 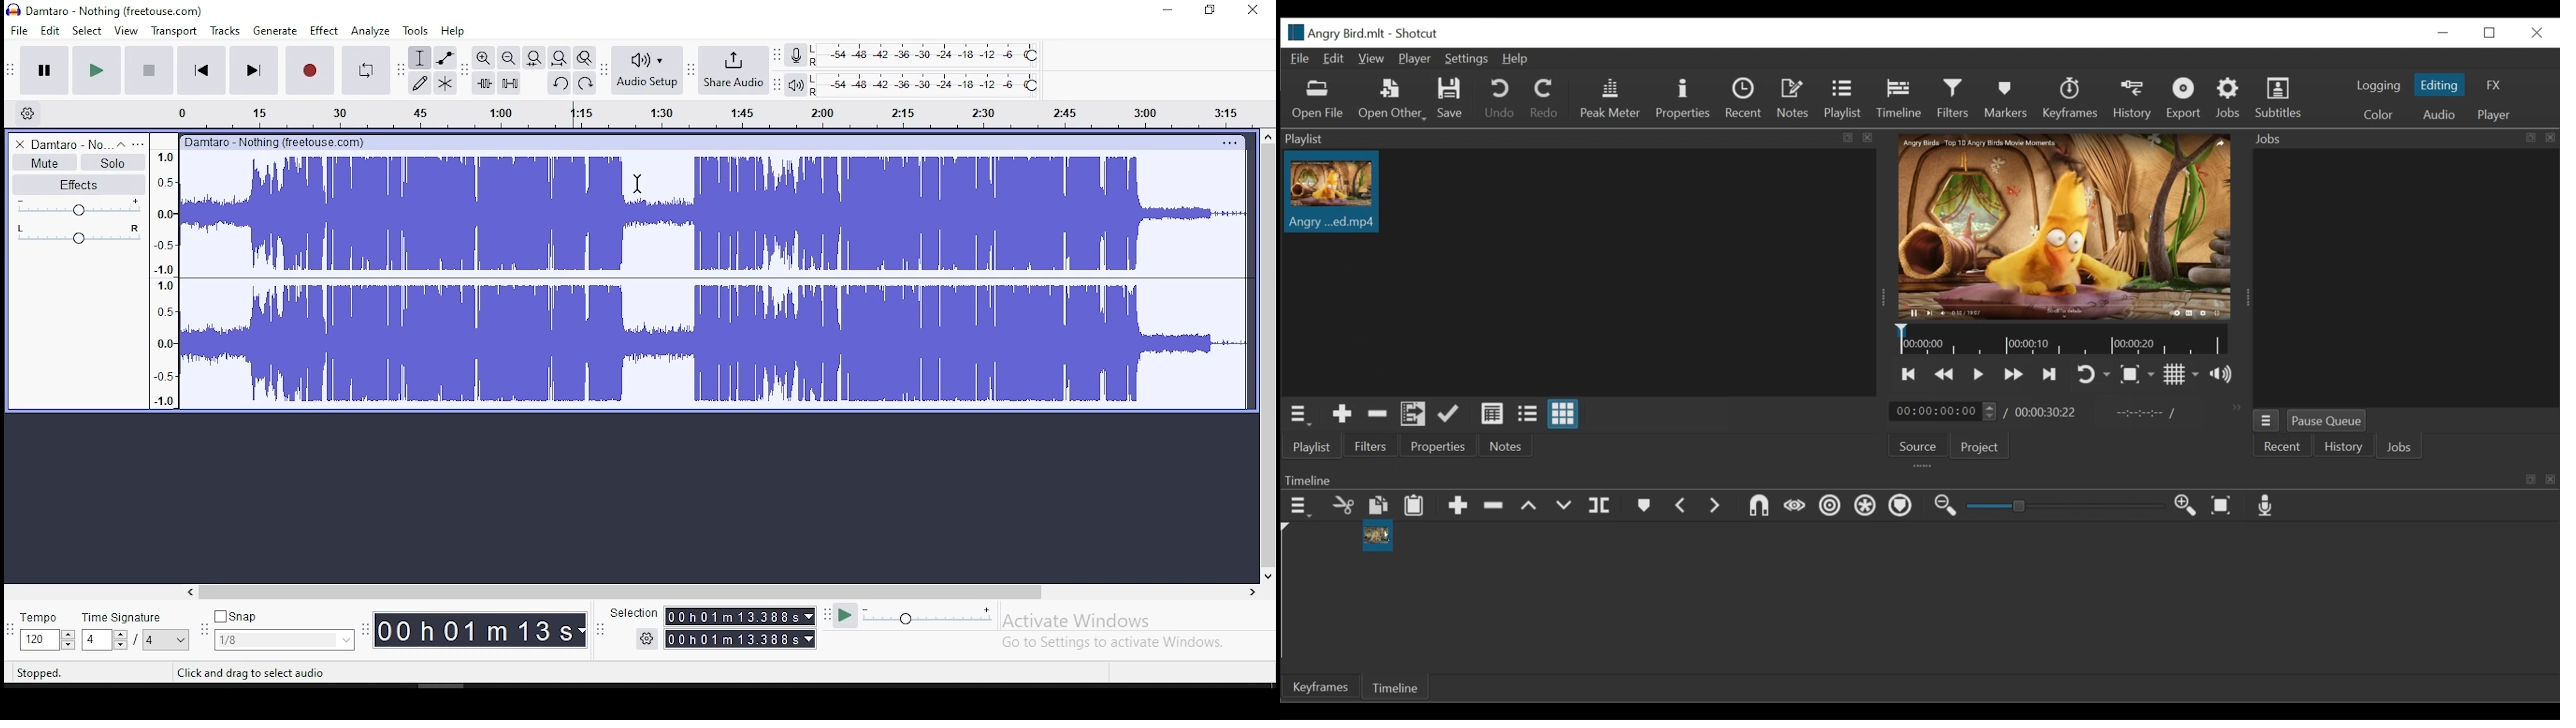 I want to click on menu, so click(x=285, y=640).